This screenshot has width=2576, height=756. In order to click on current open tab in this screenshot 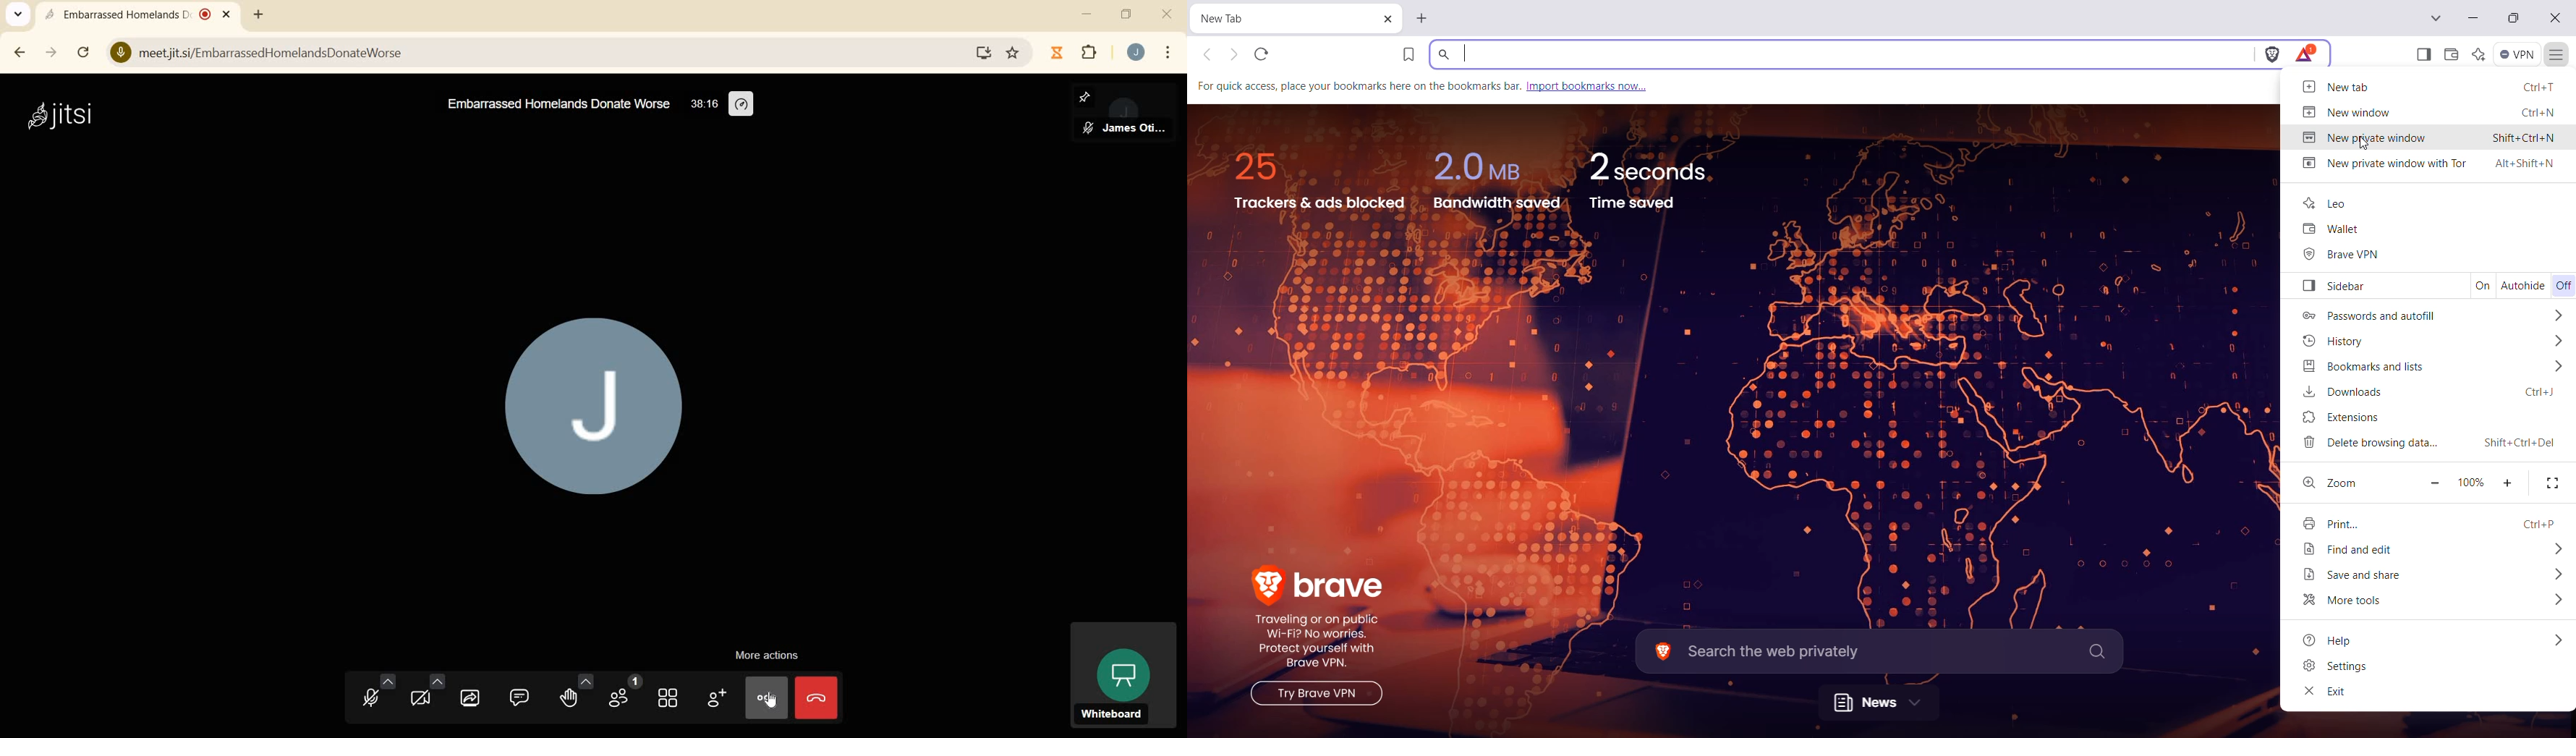, I will do `click(139, 14)`.